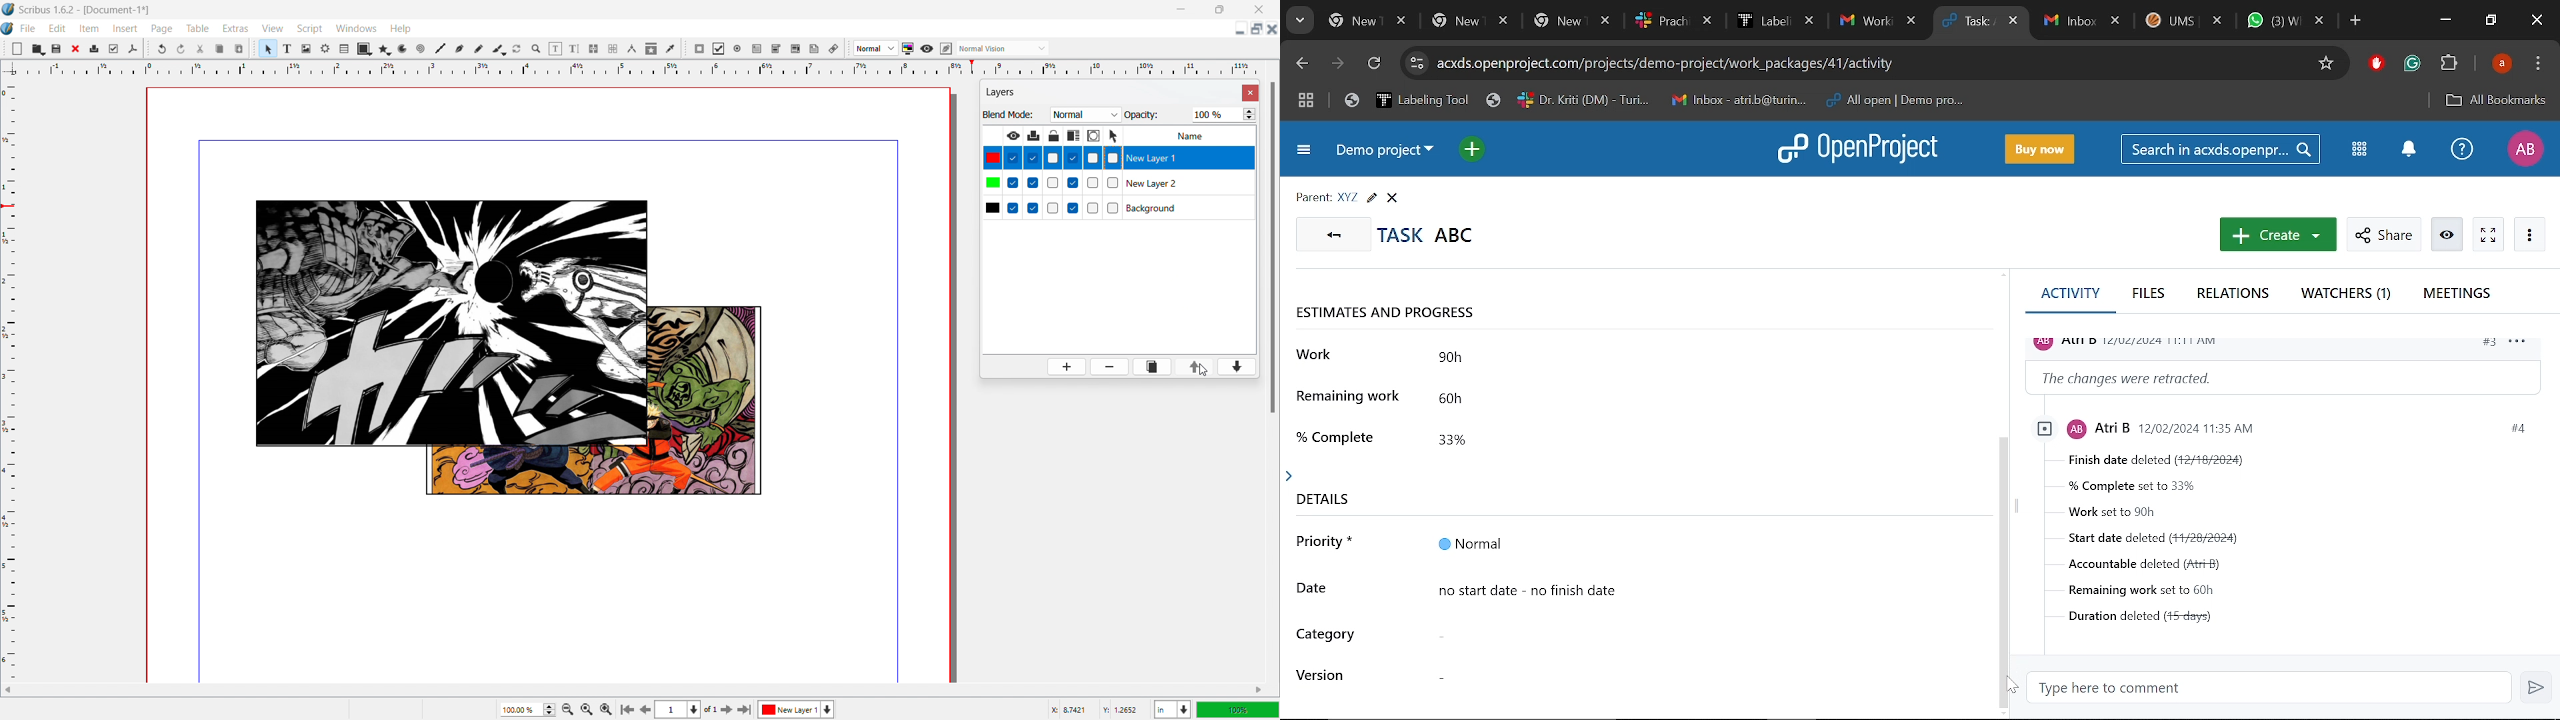 The height and width of the screenshot is (728, 2576). What do you see at coordinates (1188, 183) in the screenshot?
I see `layer 1` at bounding box center [1188, 183].